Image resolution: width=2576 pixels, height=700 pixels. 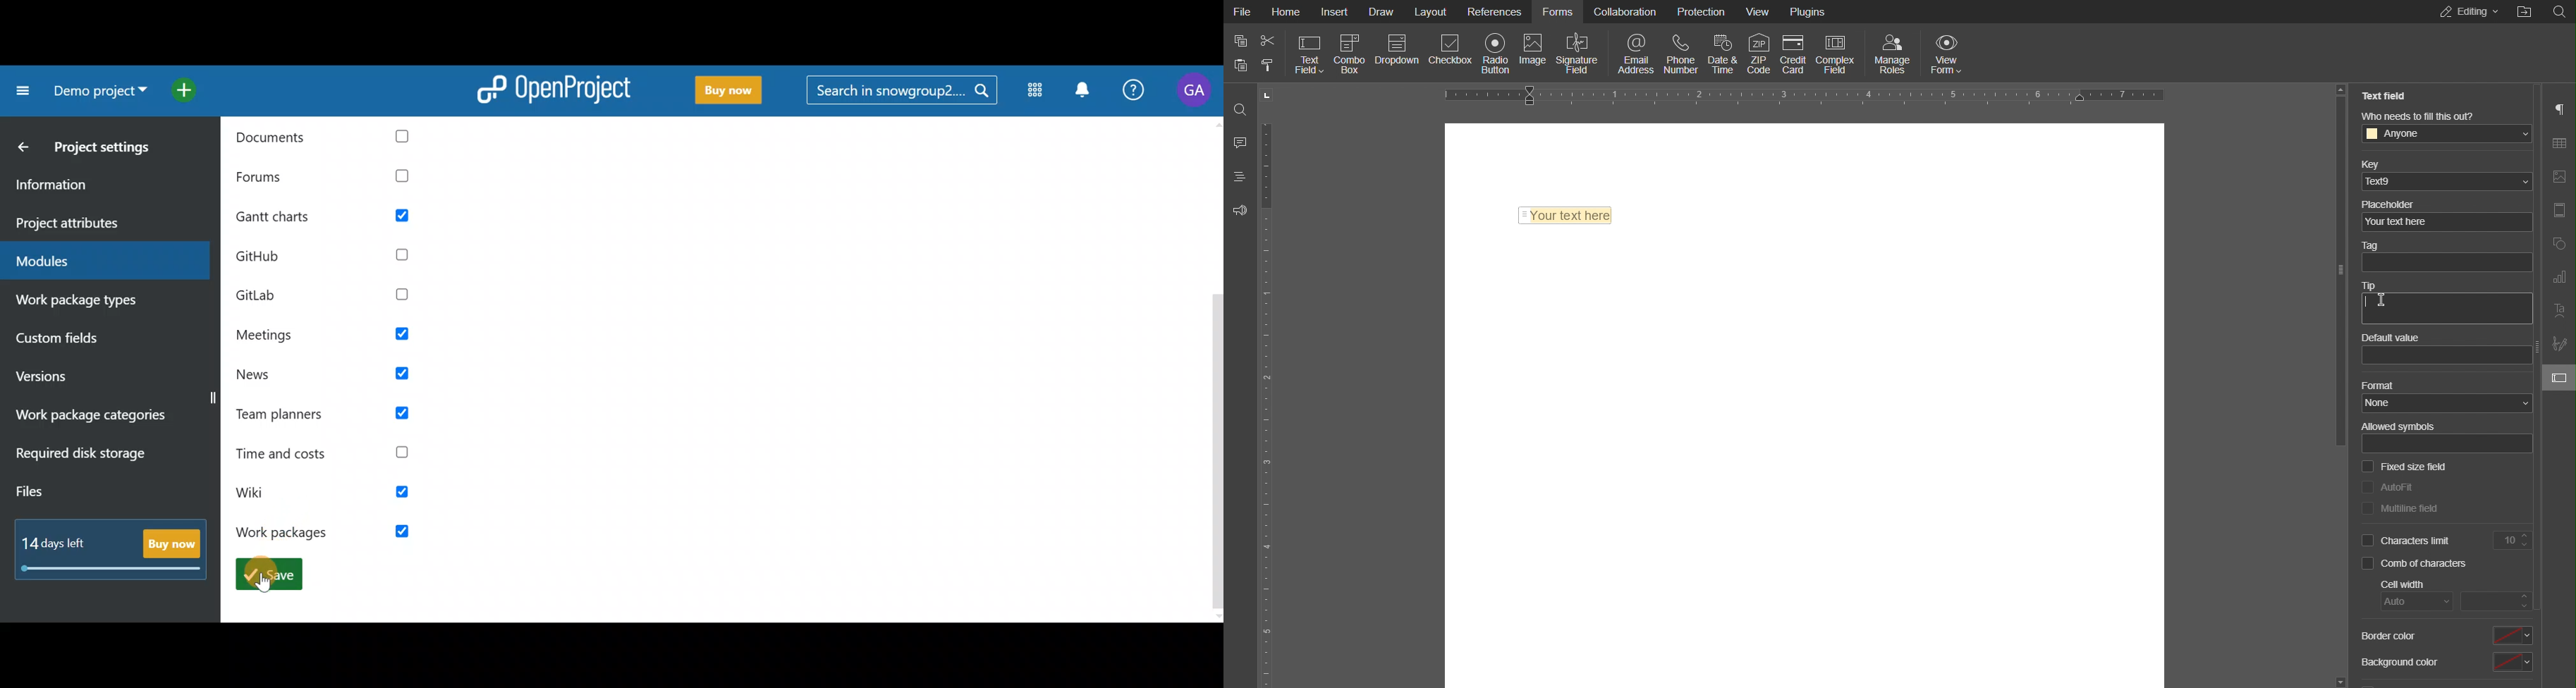 I want to click on Allowed symbols, so click(x=2446, y=426).